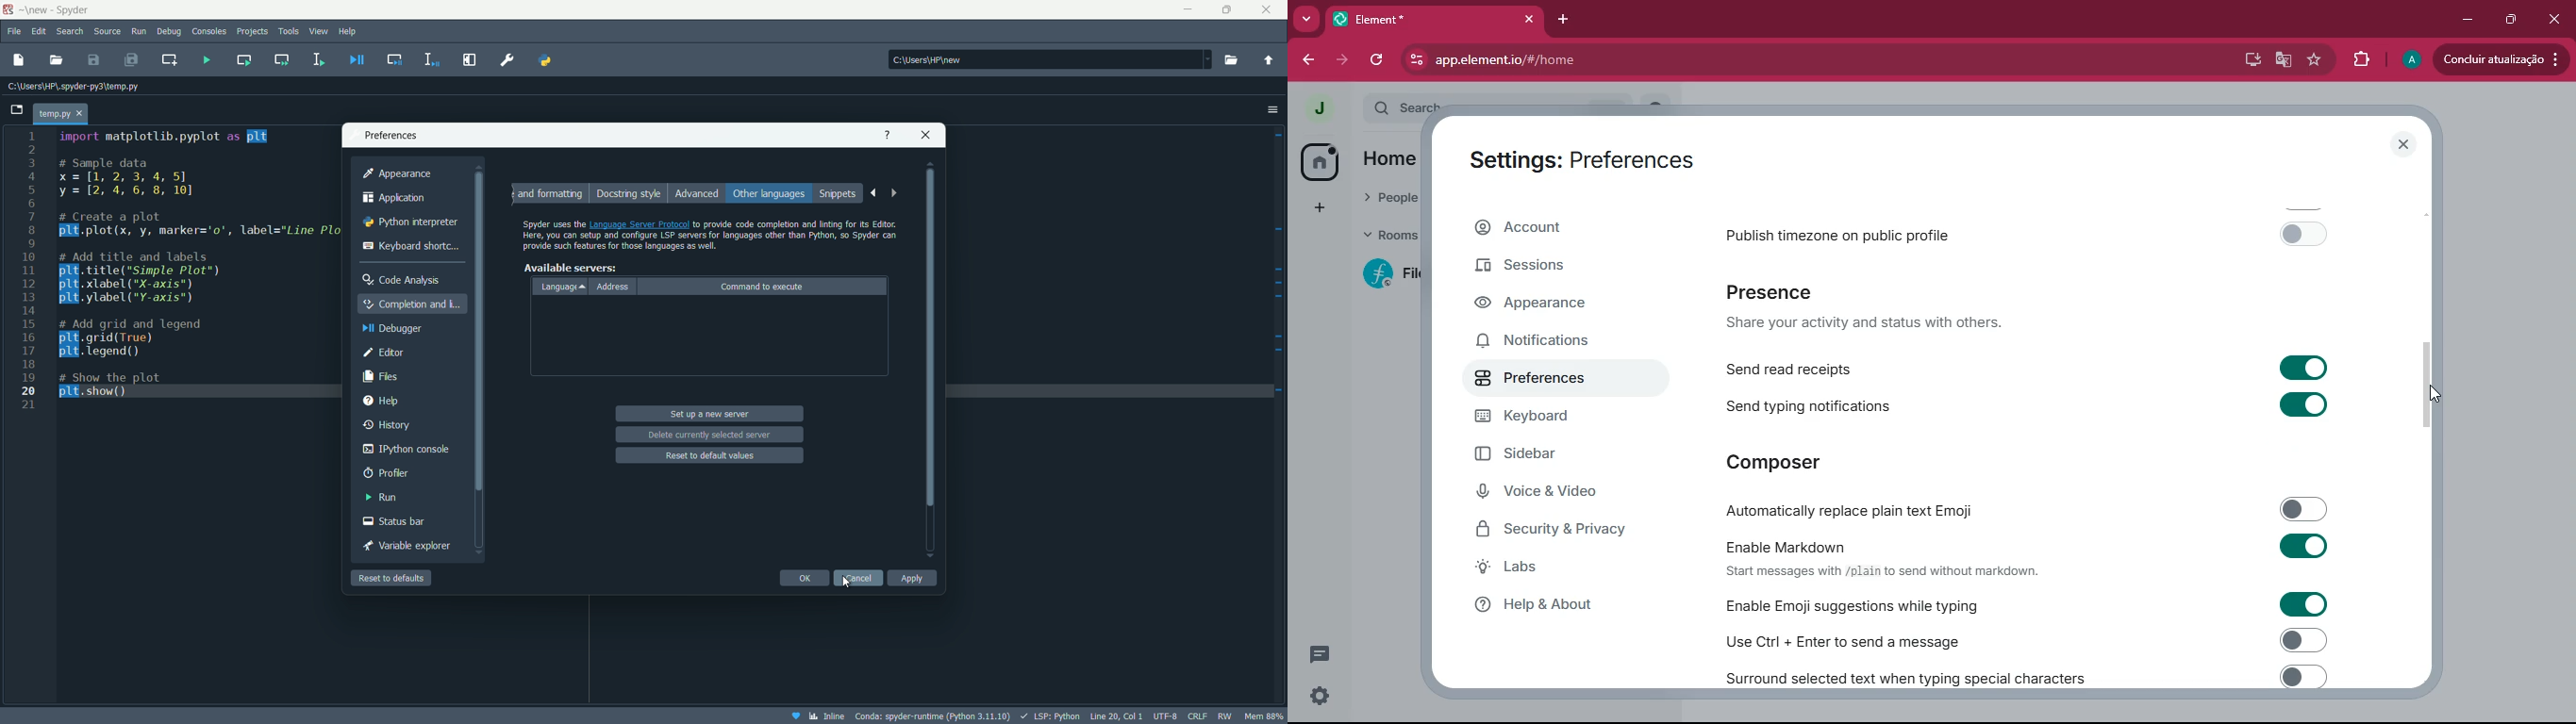 This screenshot has width=2576, height=728. What do you see at coordinates (2429, 388) in the screenshot?
I see `scroll bar` at bounding box center [2429, 388].